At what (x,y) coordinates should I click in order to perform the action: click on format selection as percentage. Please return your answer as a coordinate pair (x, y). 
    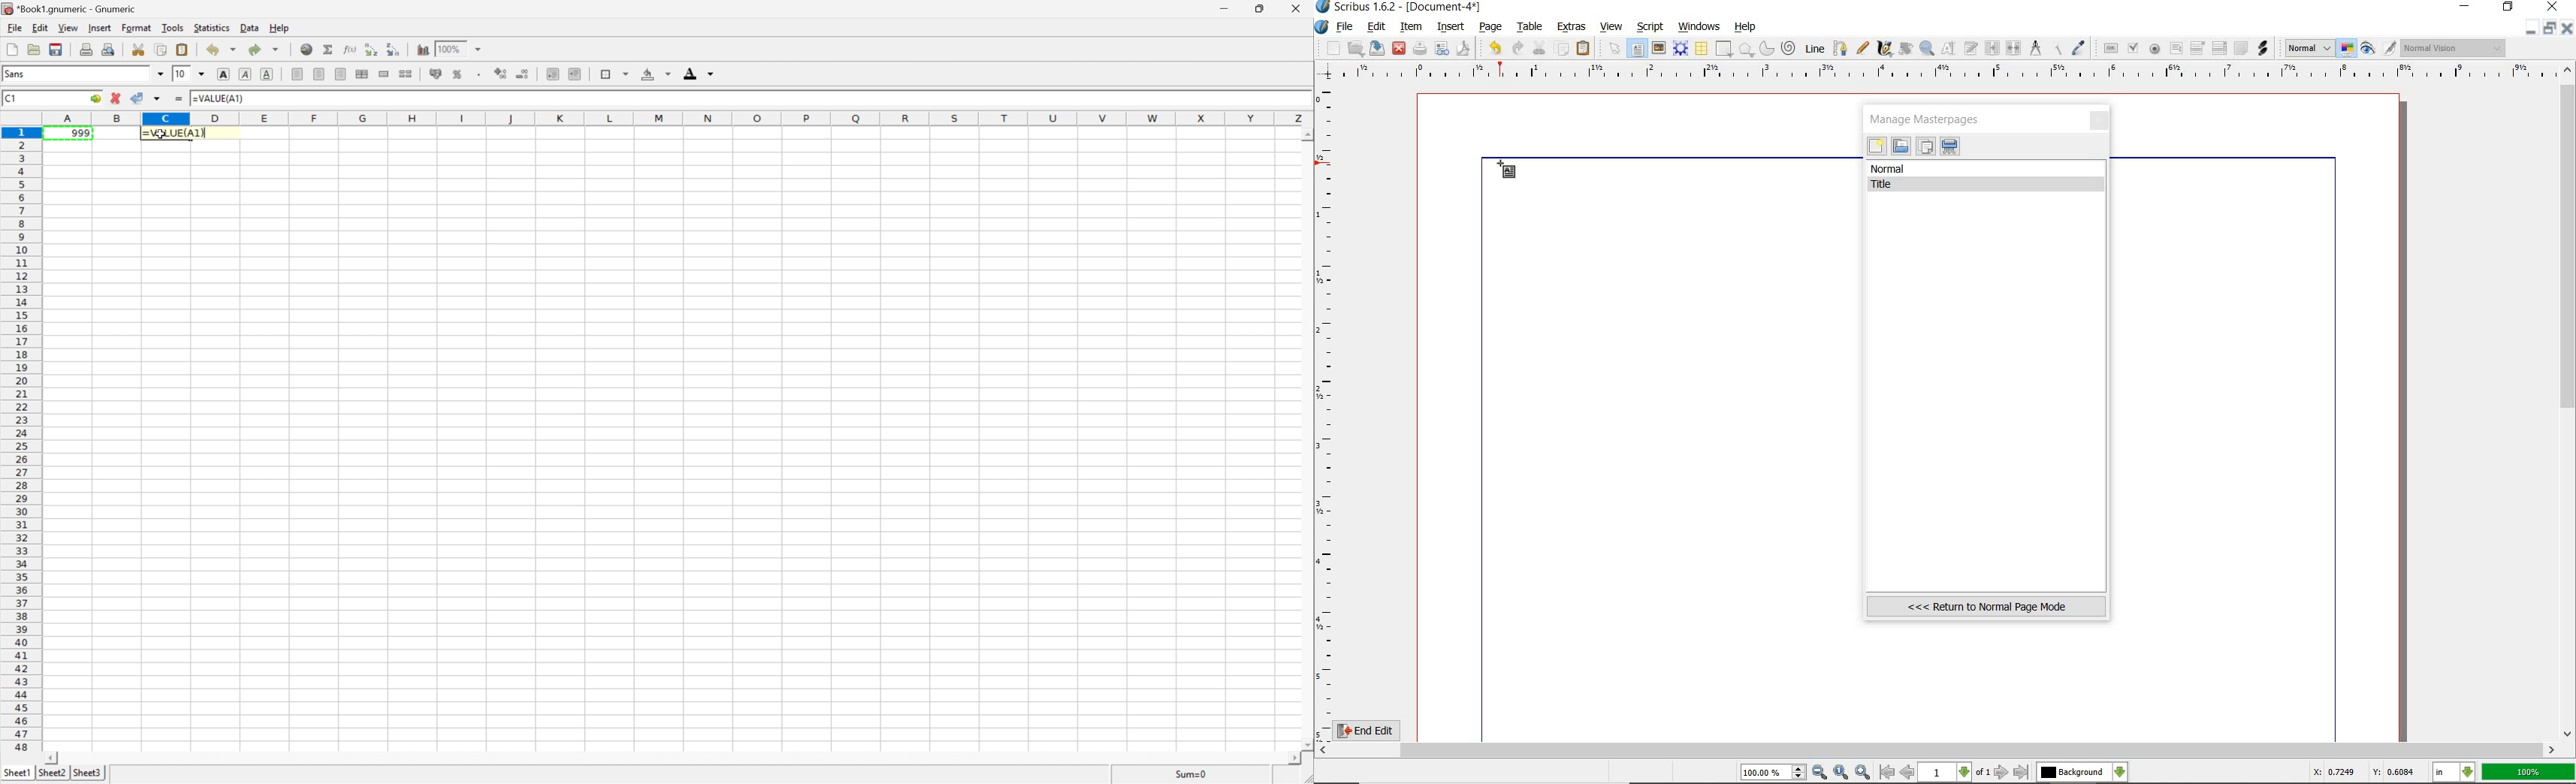
    Looking at the image, I should click on (458, 75).